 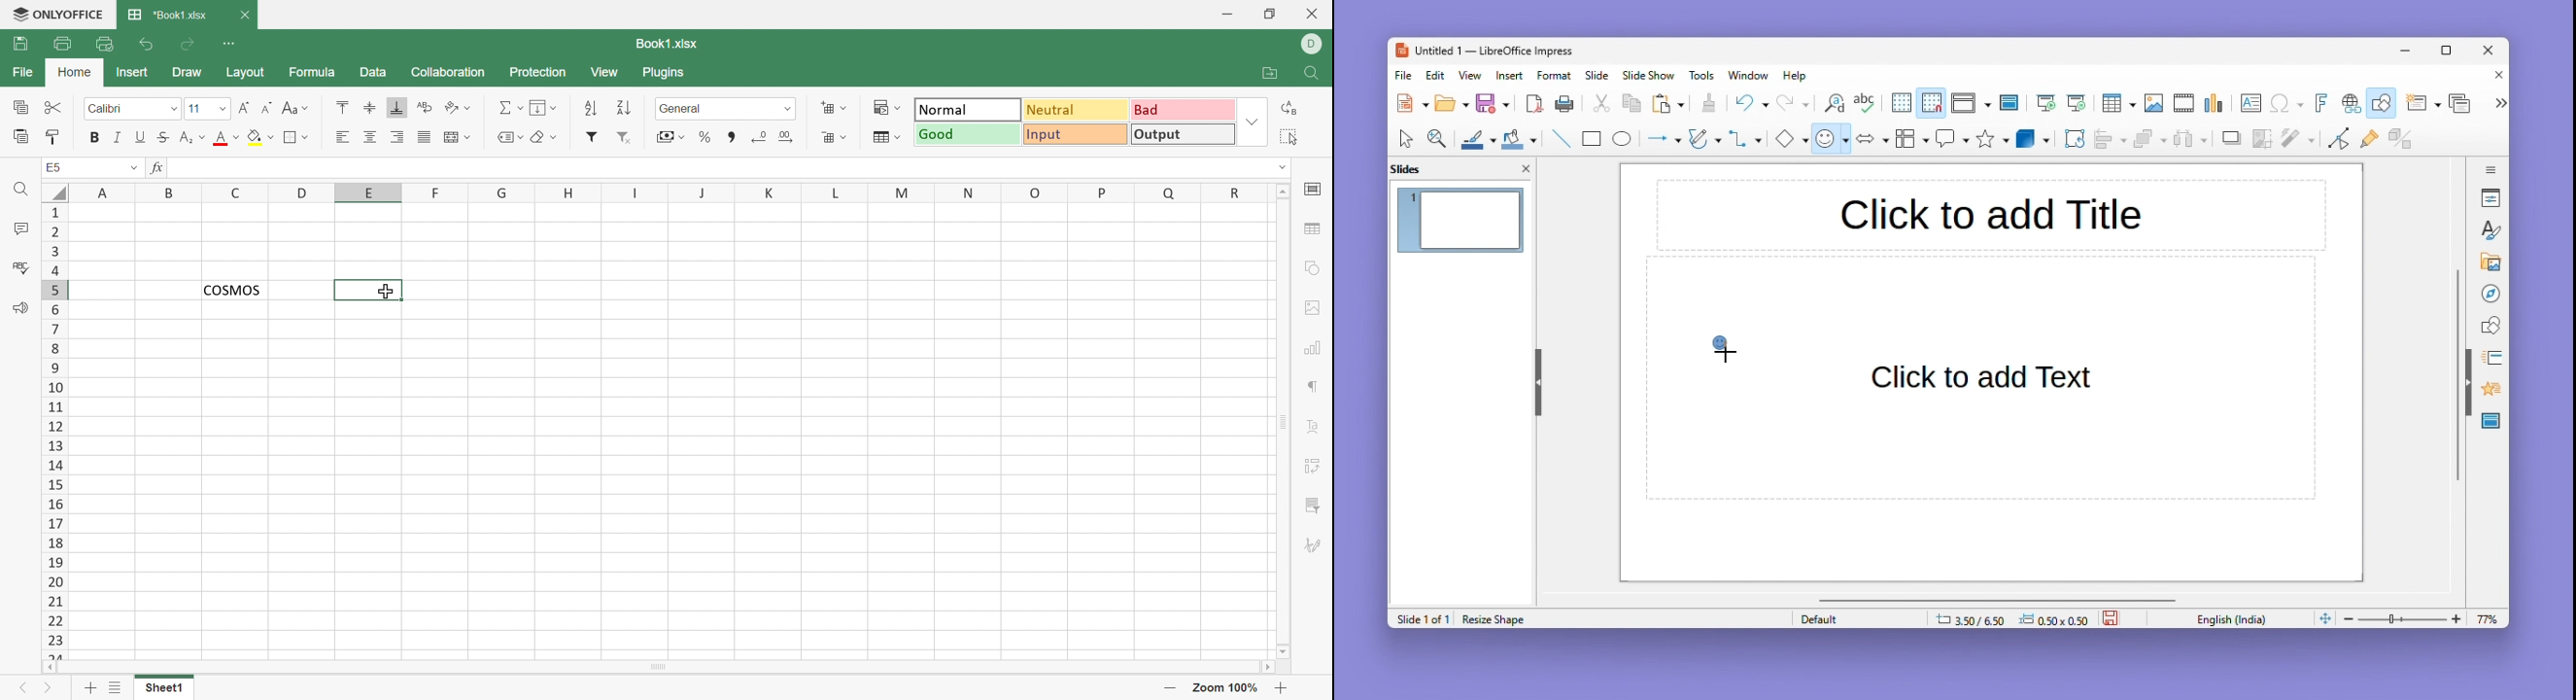 What do you see at coordinates (1311, 426) in the screenshot?
I see `Text art settings` at bounding box center [1311, 426].